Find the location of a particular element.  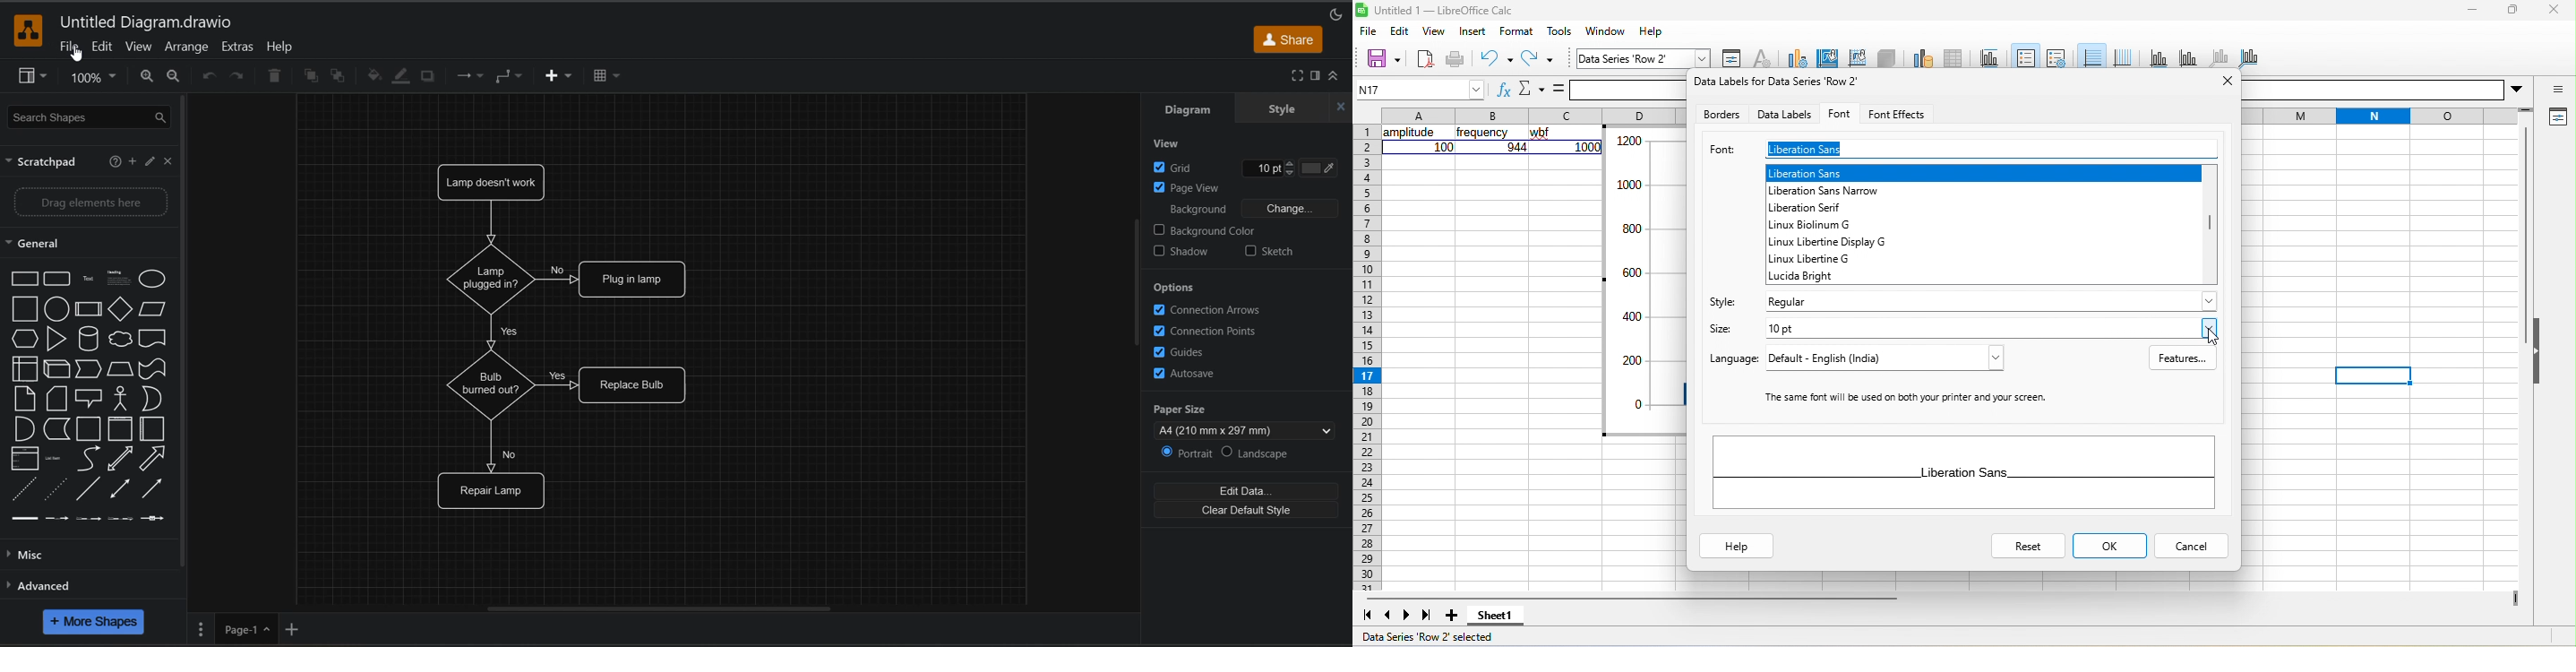

formula bar is located at coordinates (1618, 90).